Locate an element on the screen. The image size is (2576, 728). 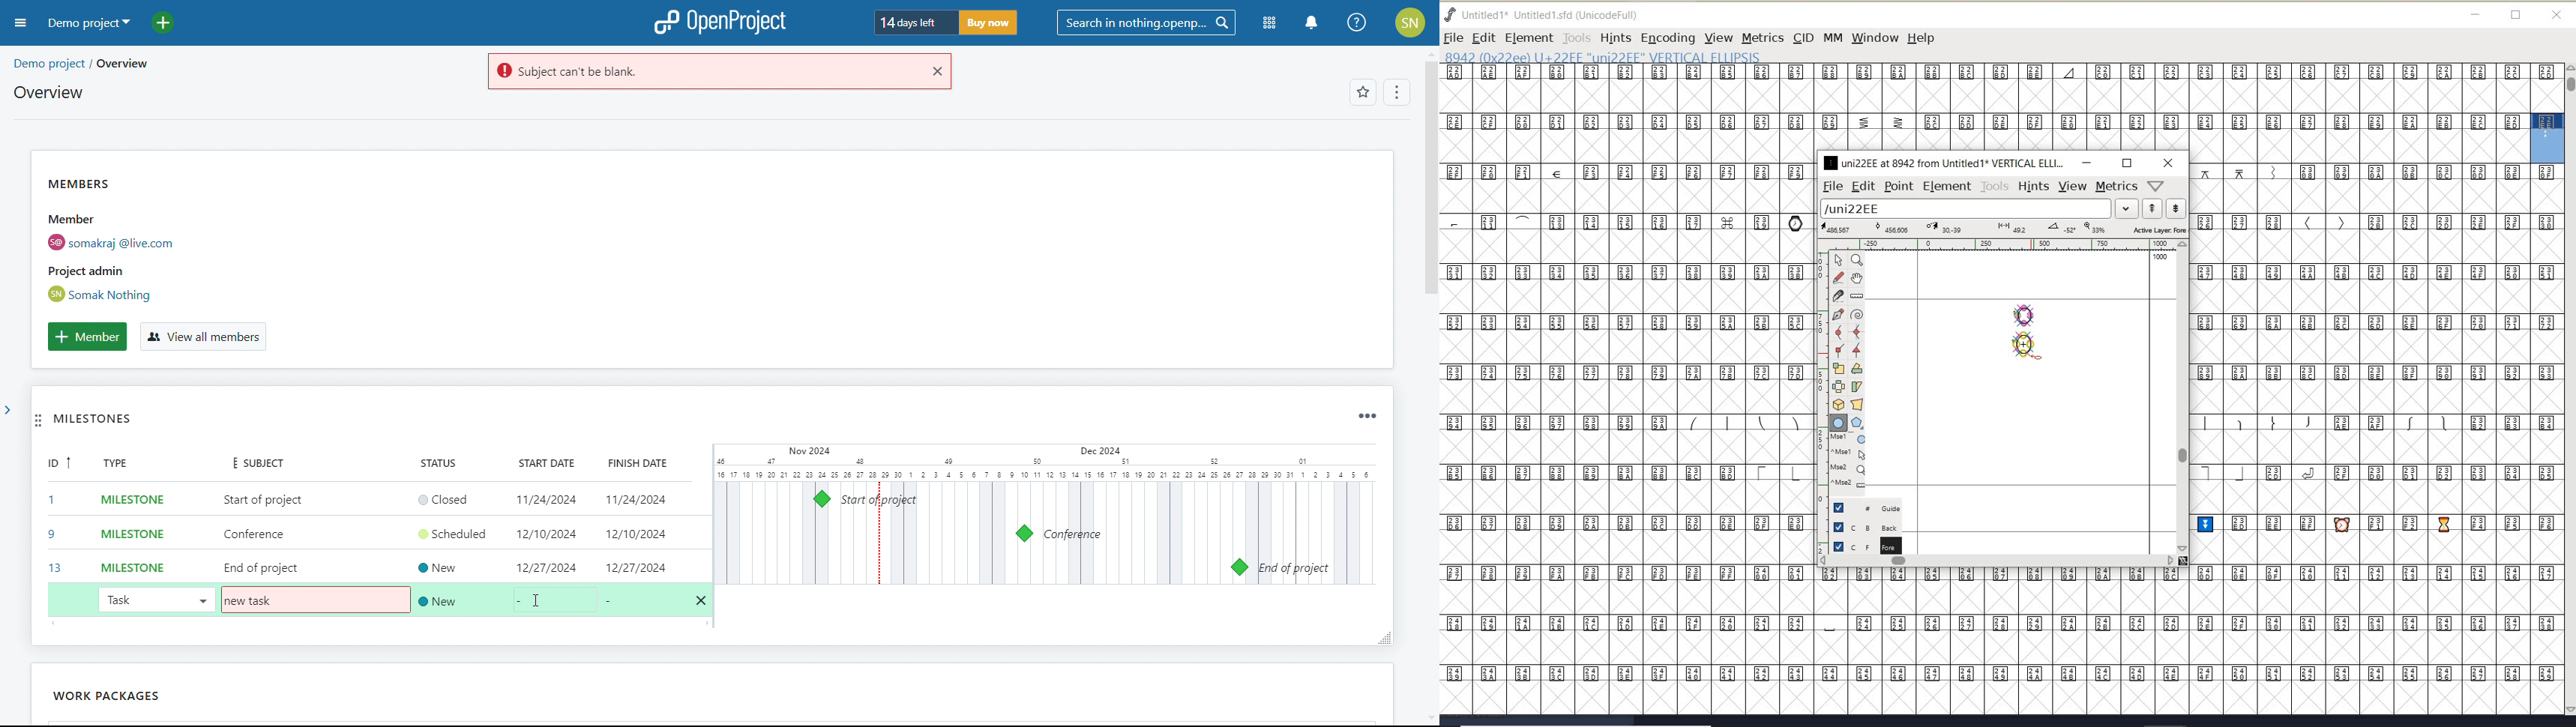
close warning is located at coordinates (936, 71).